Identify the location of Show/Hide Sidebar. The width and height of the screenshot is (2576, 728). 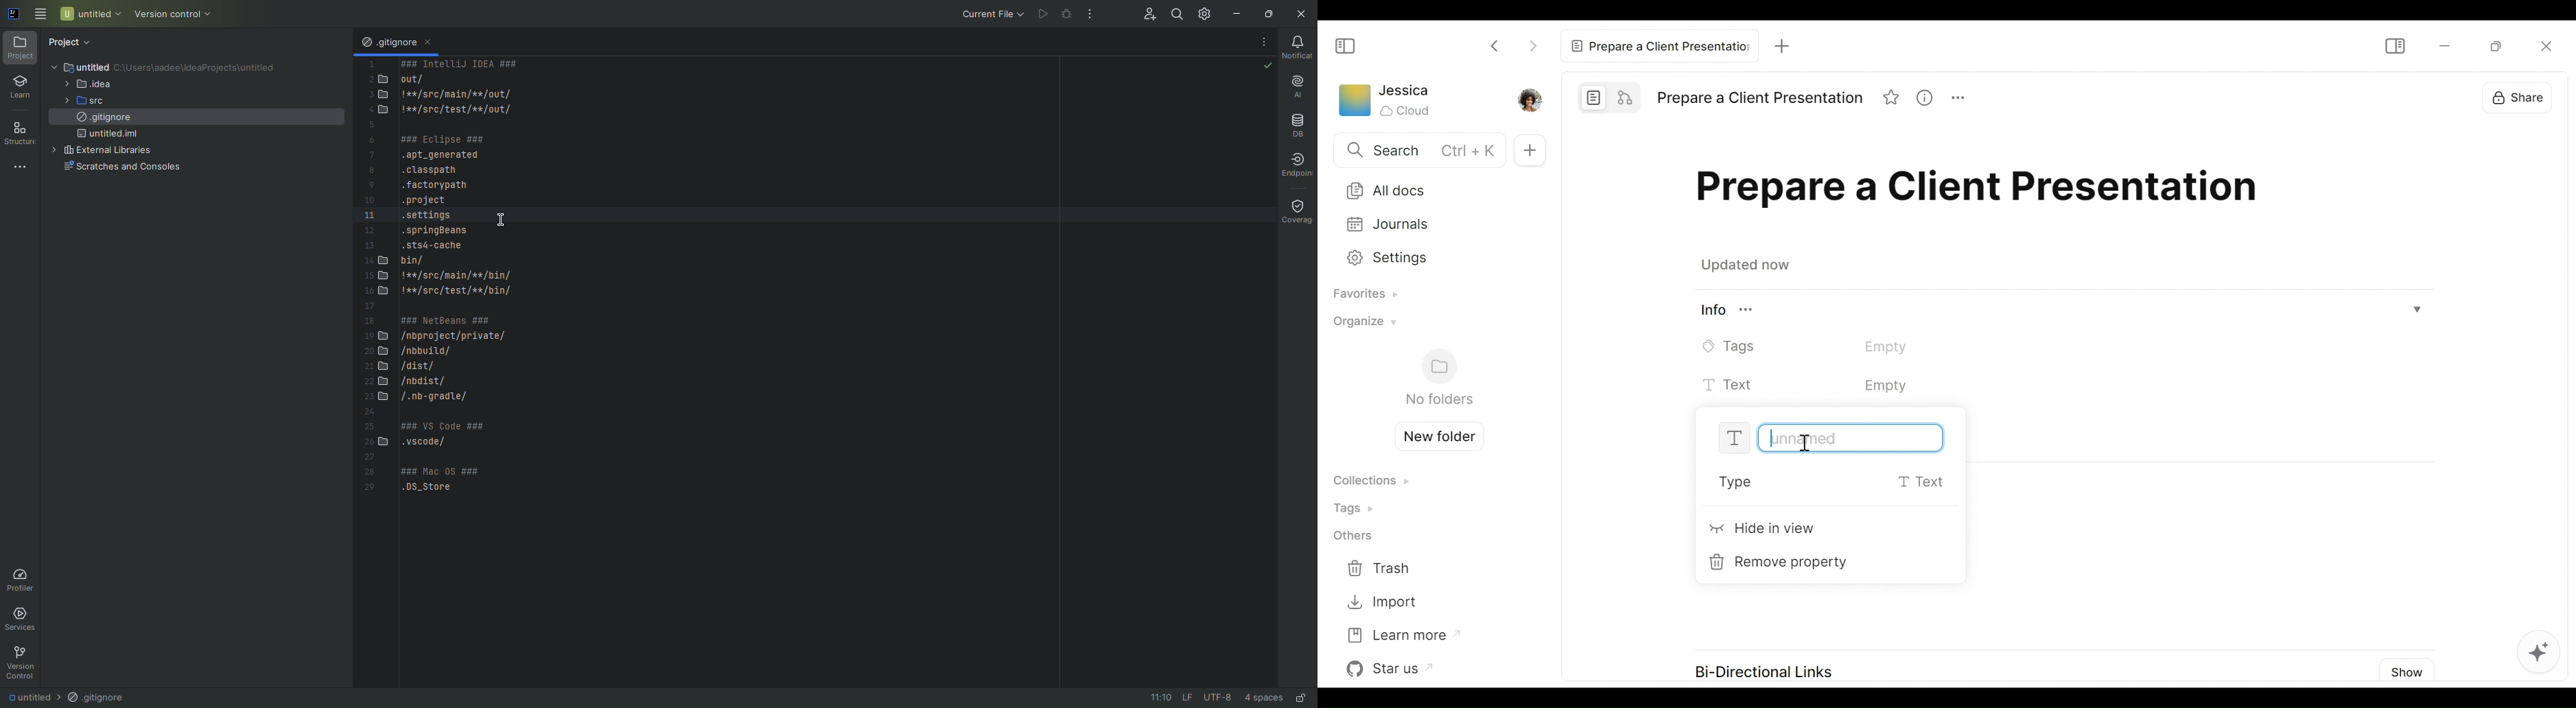
(2394, 46).